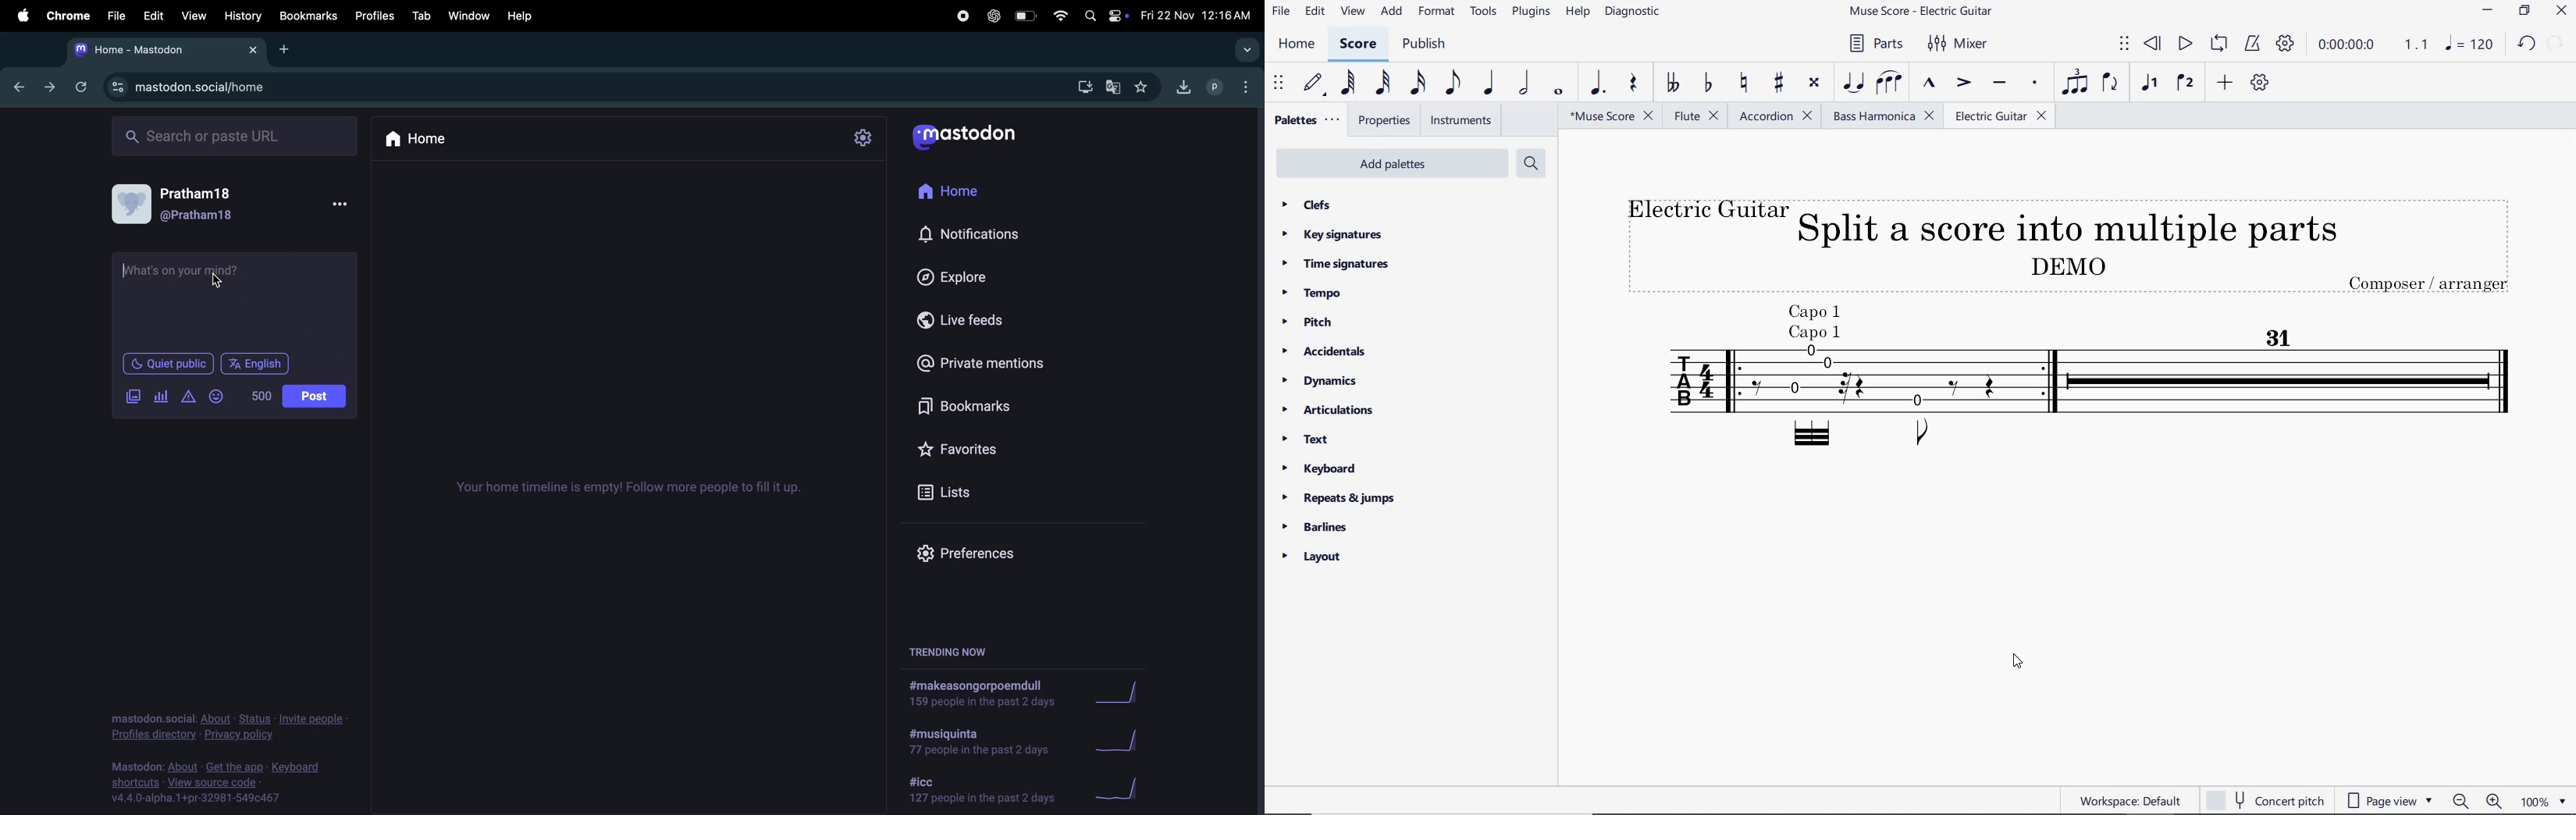  What do you see at coordinates (523, 15) in the screenshot?
I see `help` at bounding box center [523, 15].